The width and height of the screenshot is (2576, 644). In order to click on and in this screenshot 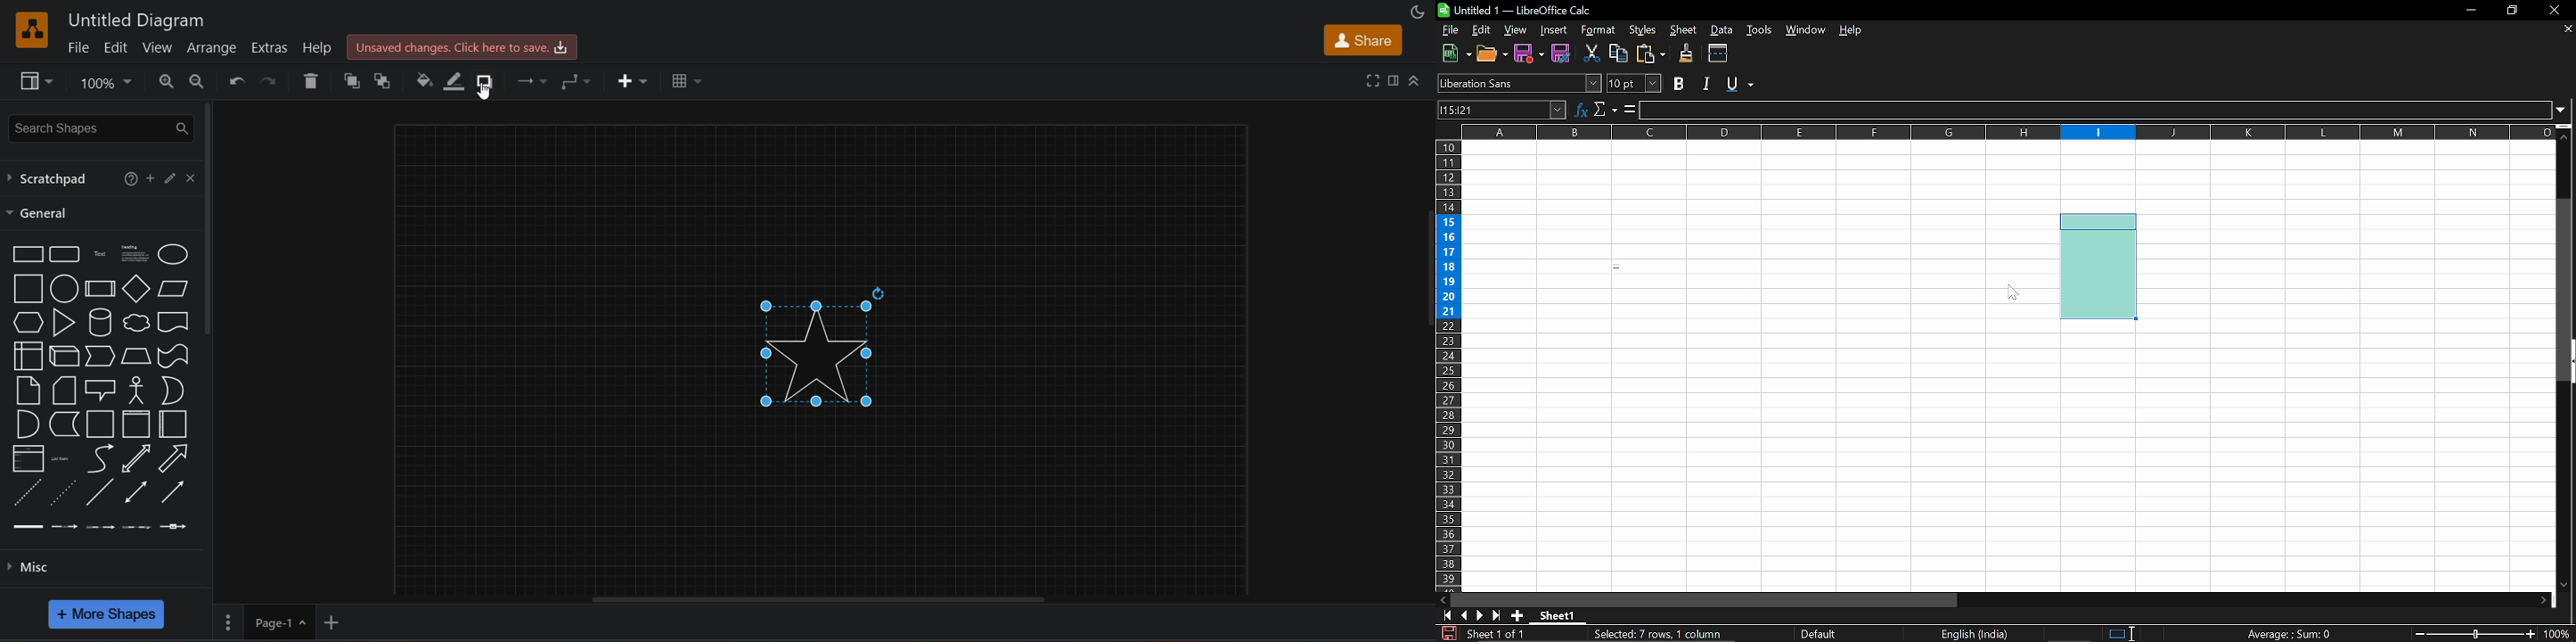, I will do `click(26, 424)`.